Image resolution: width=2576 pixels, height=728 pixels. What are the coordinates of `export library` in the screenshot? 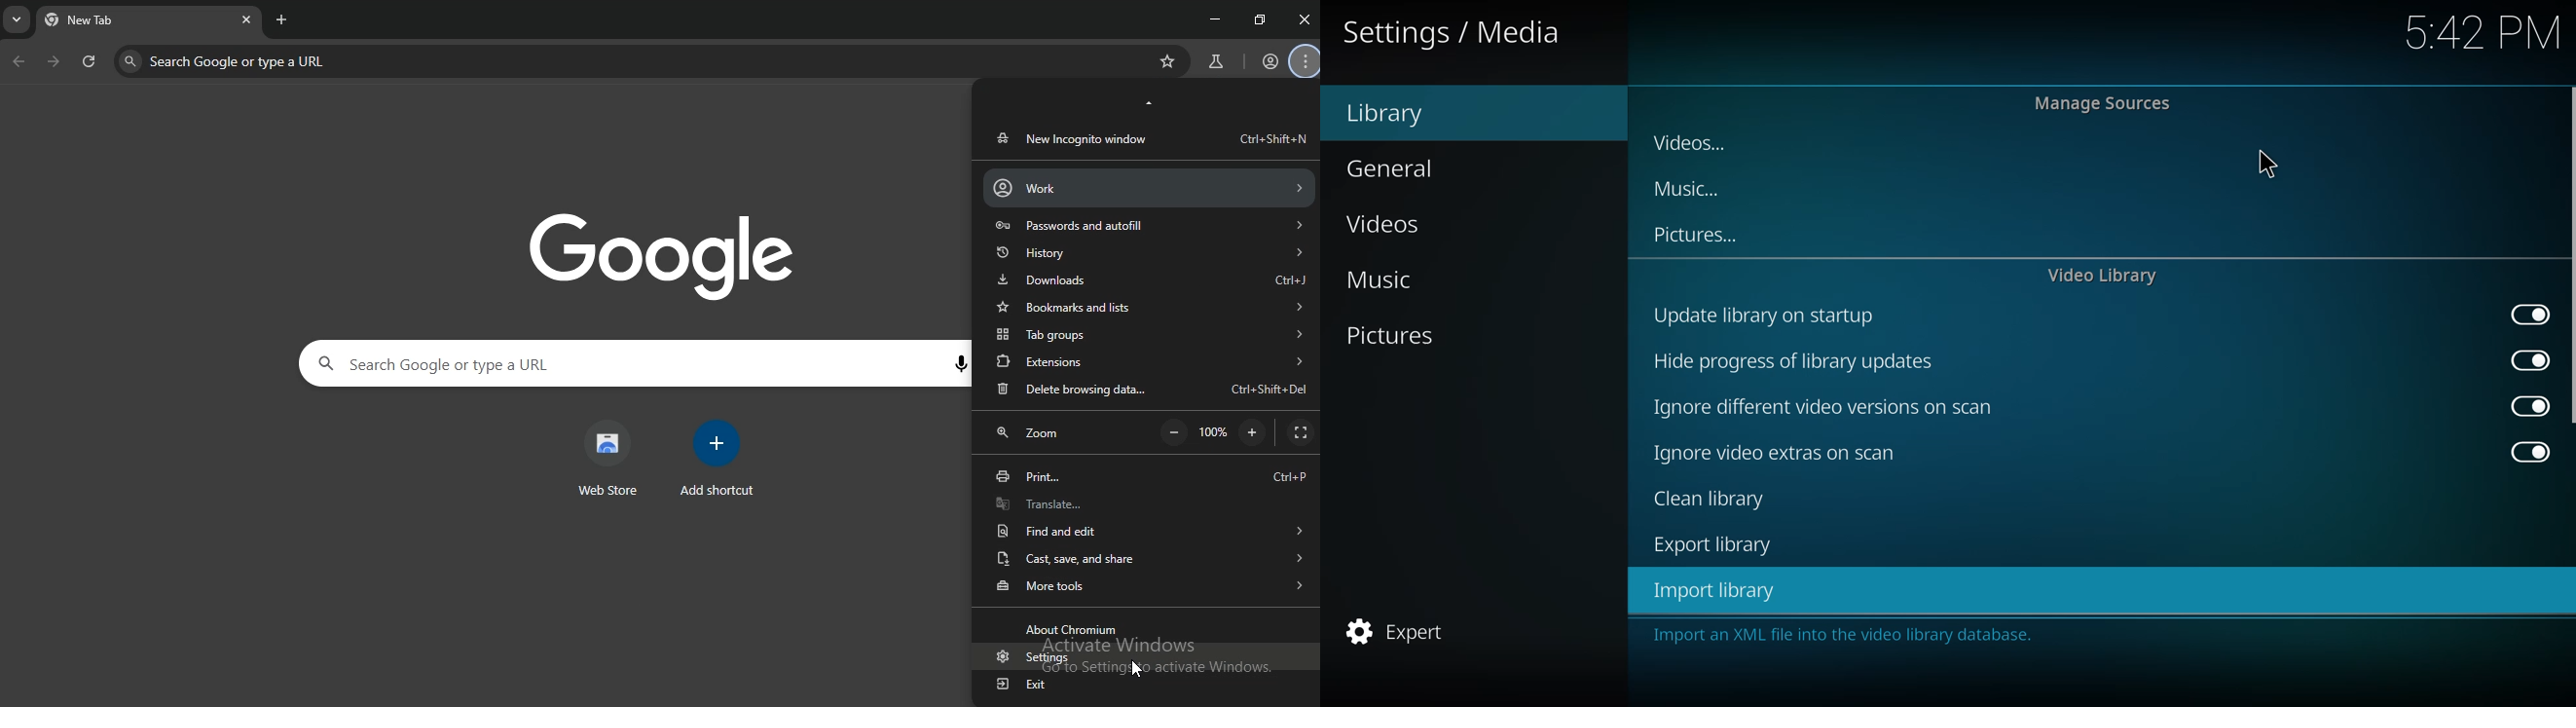 It's located at (1710, 547).